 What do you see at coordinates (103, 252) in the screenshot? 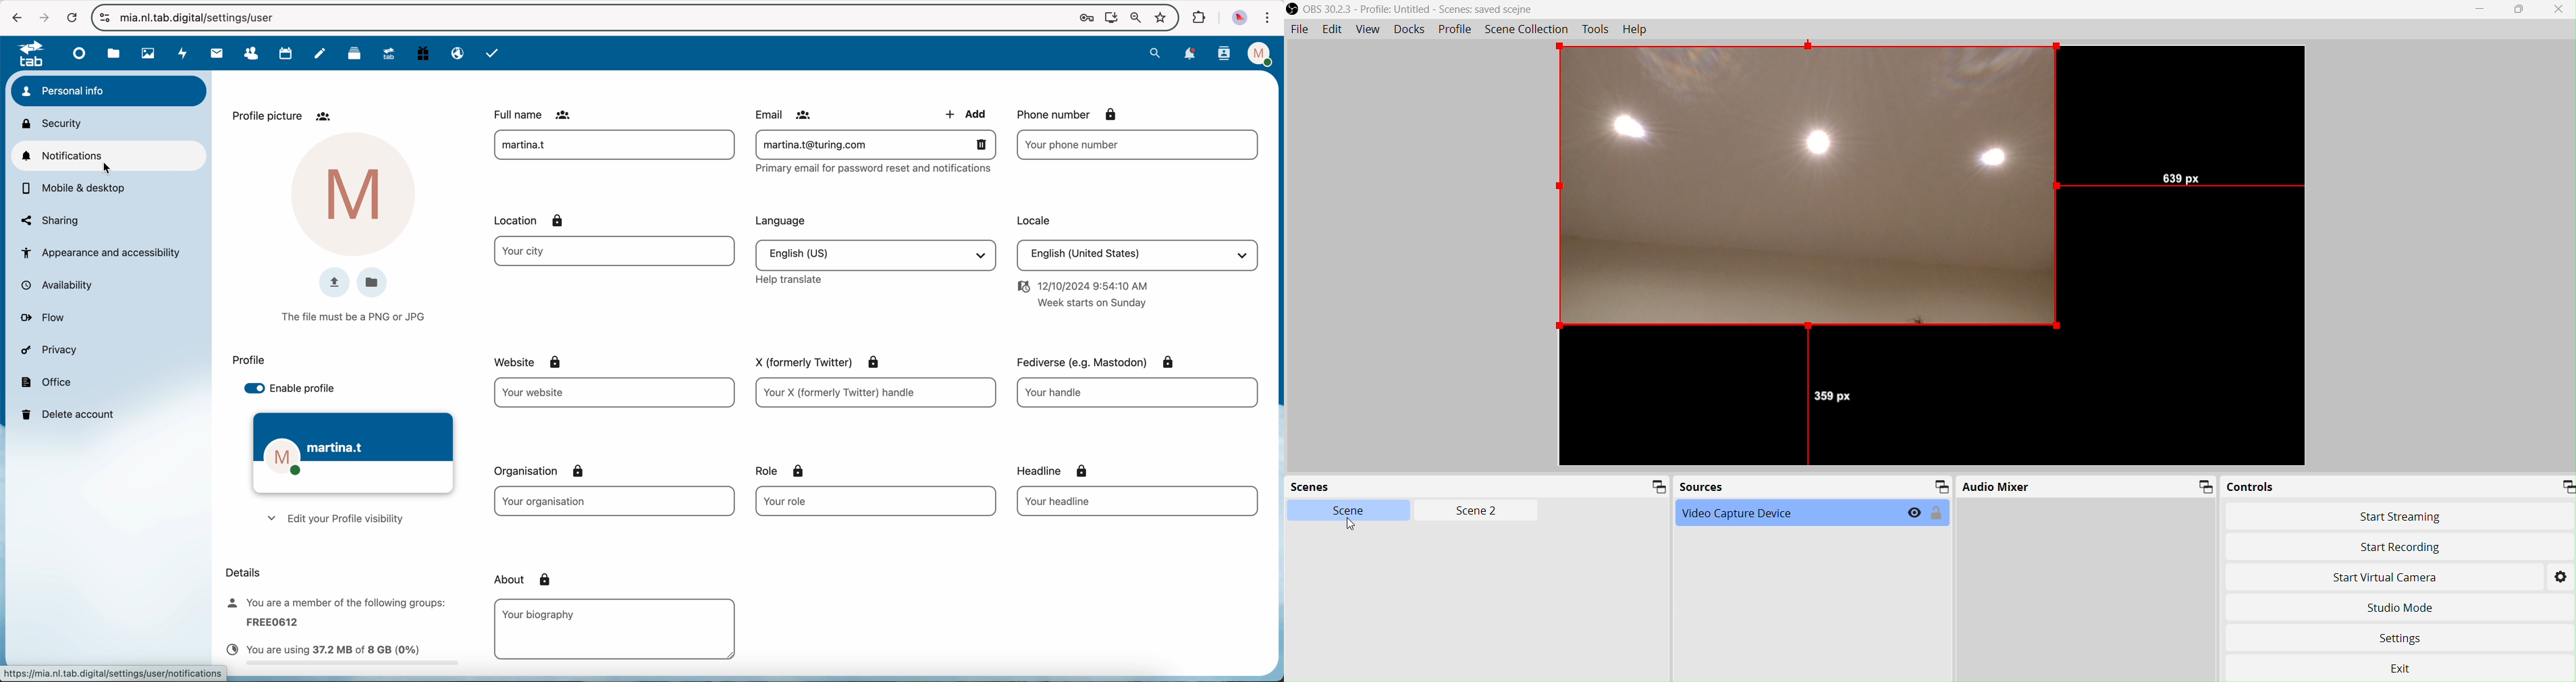
I see `appearance and accessibility` at bounding box center [103, 252].